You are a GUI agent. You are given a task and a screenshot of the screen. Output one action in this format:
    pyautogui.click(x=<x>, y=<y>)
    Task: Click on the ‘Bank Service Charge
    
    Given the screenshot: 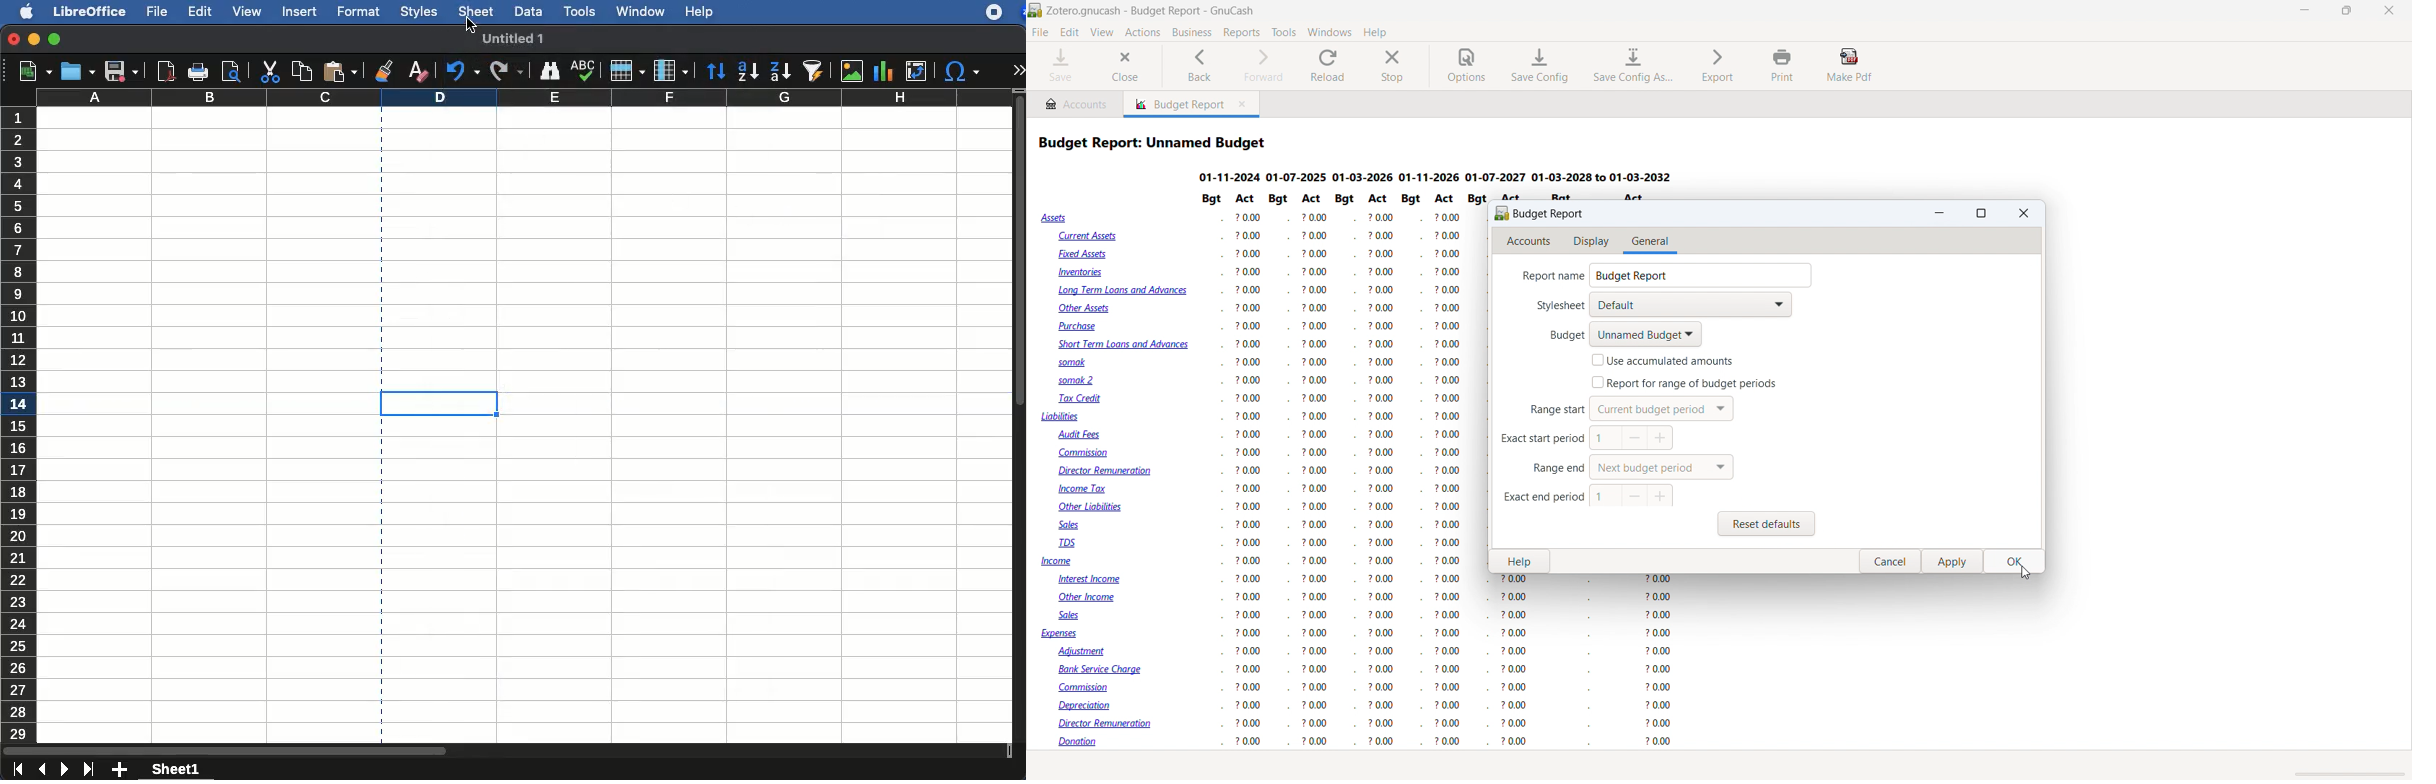 What is the action you would take?
    pyautogui.click(x=1103, y=668)
    